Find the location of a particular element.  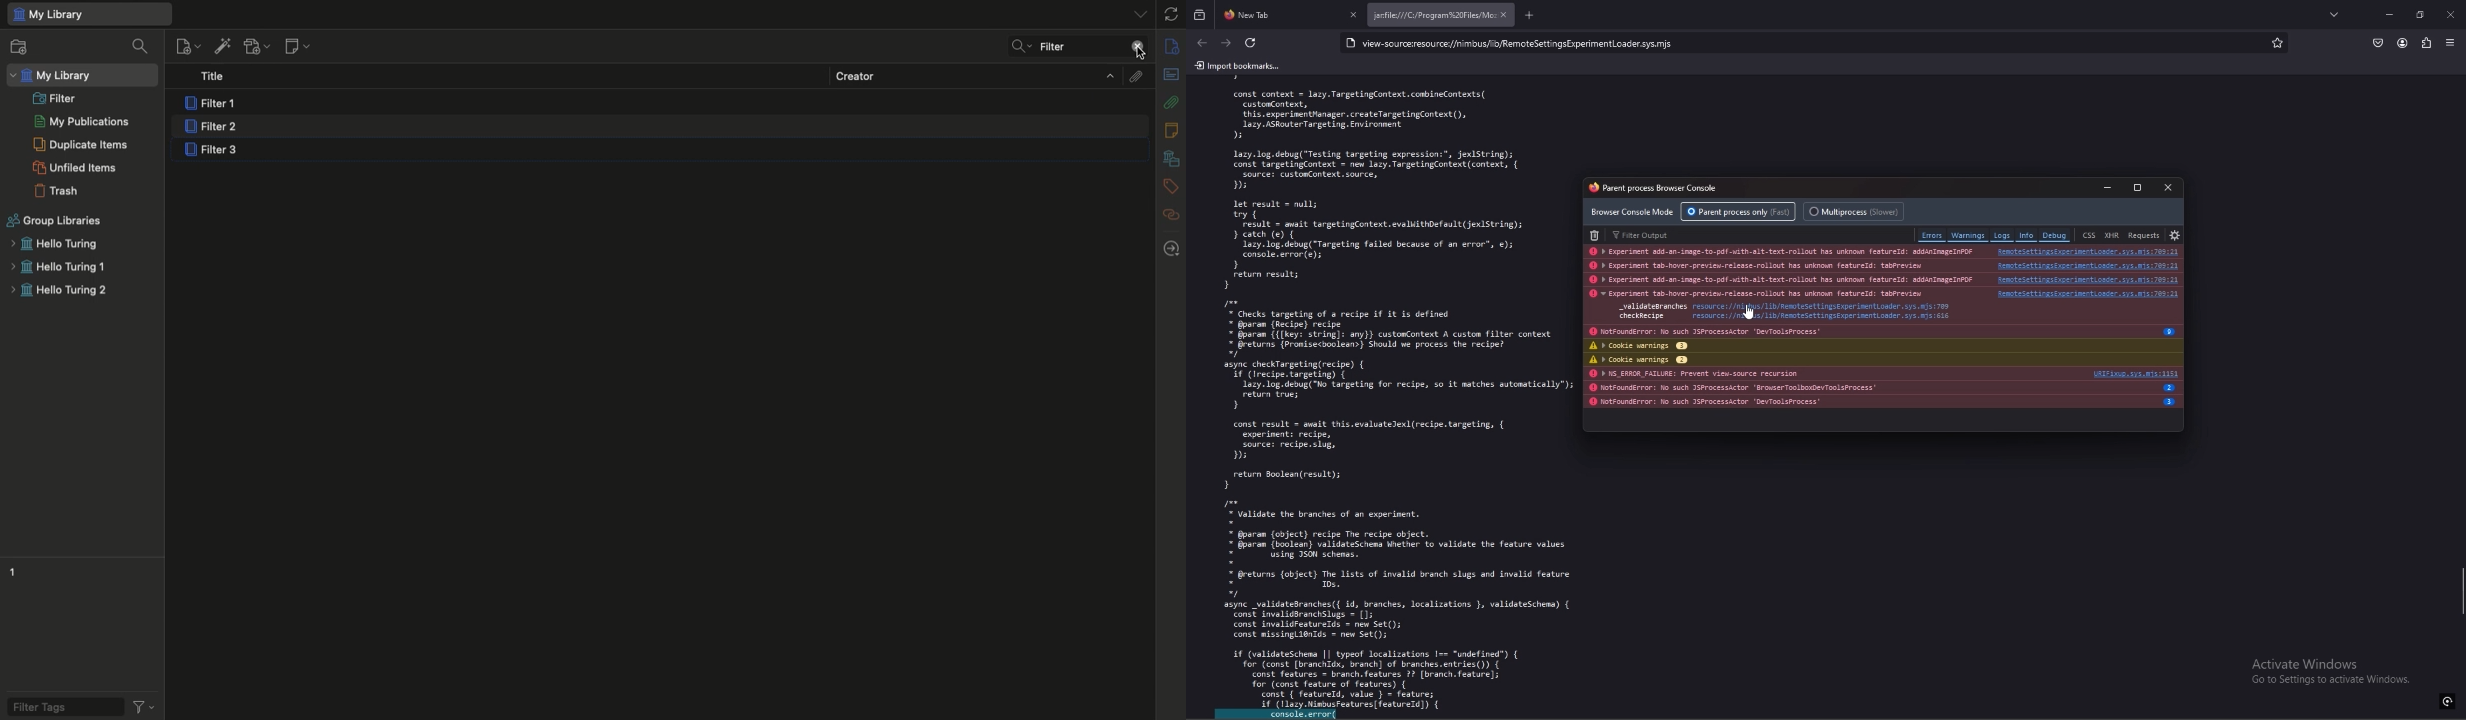

refresh is located at coordinates (1252, 43).